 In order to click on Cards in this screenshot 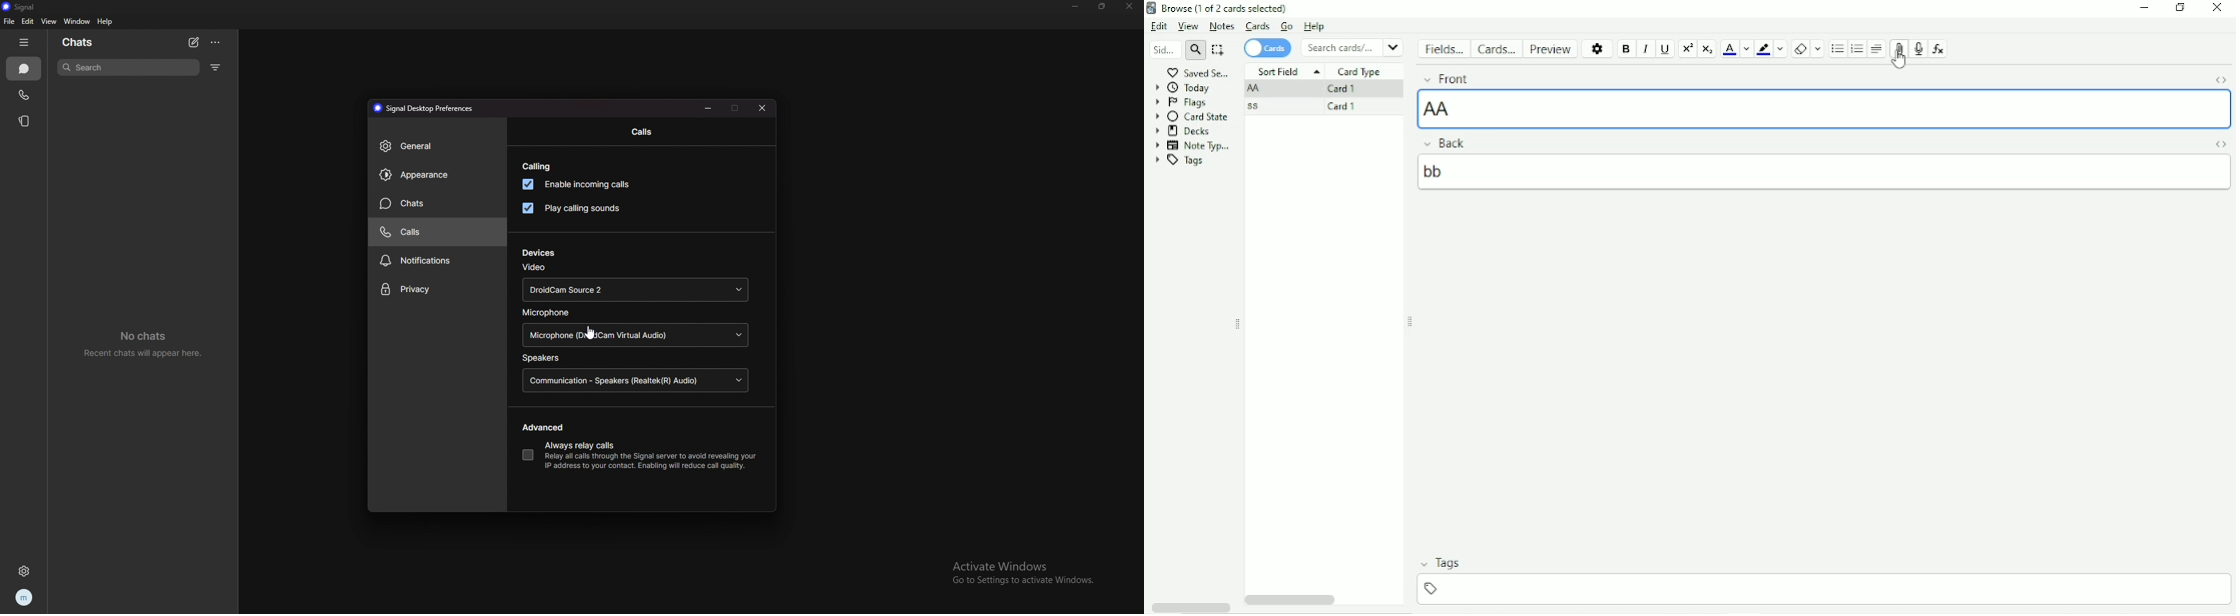, I will do `click(1496, 49)`.